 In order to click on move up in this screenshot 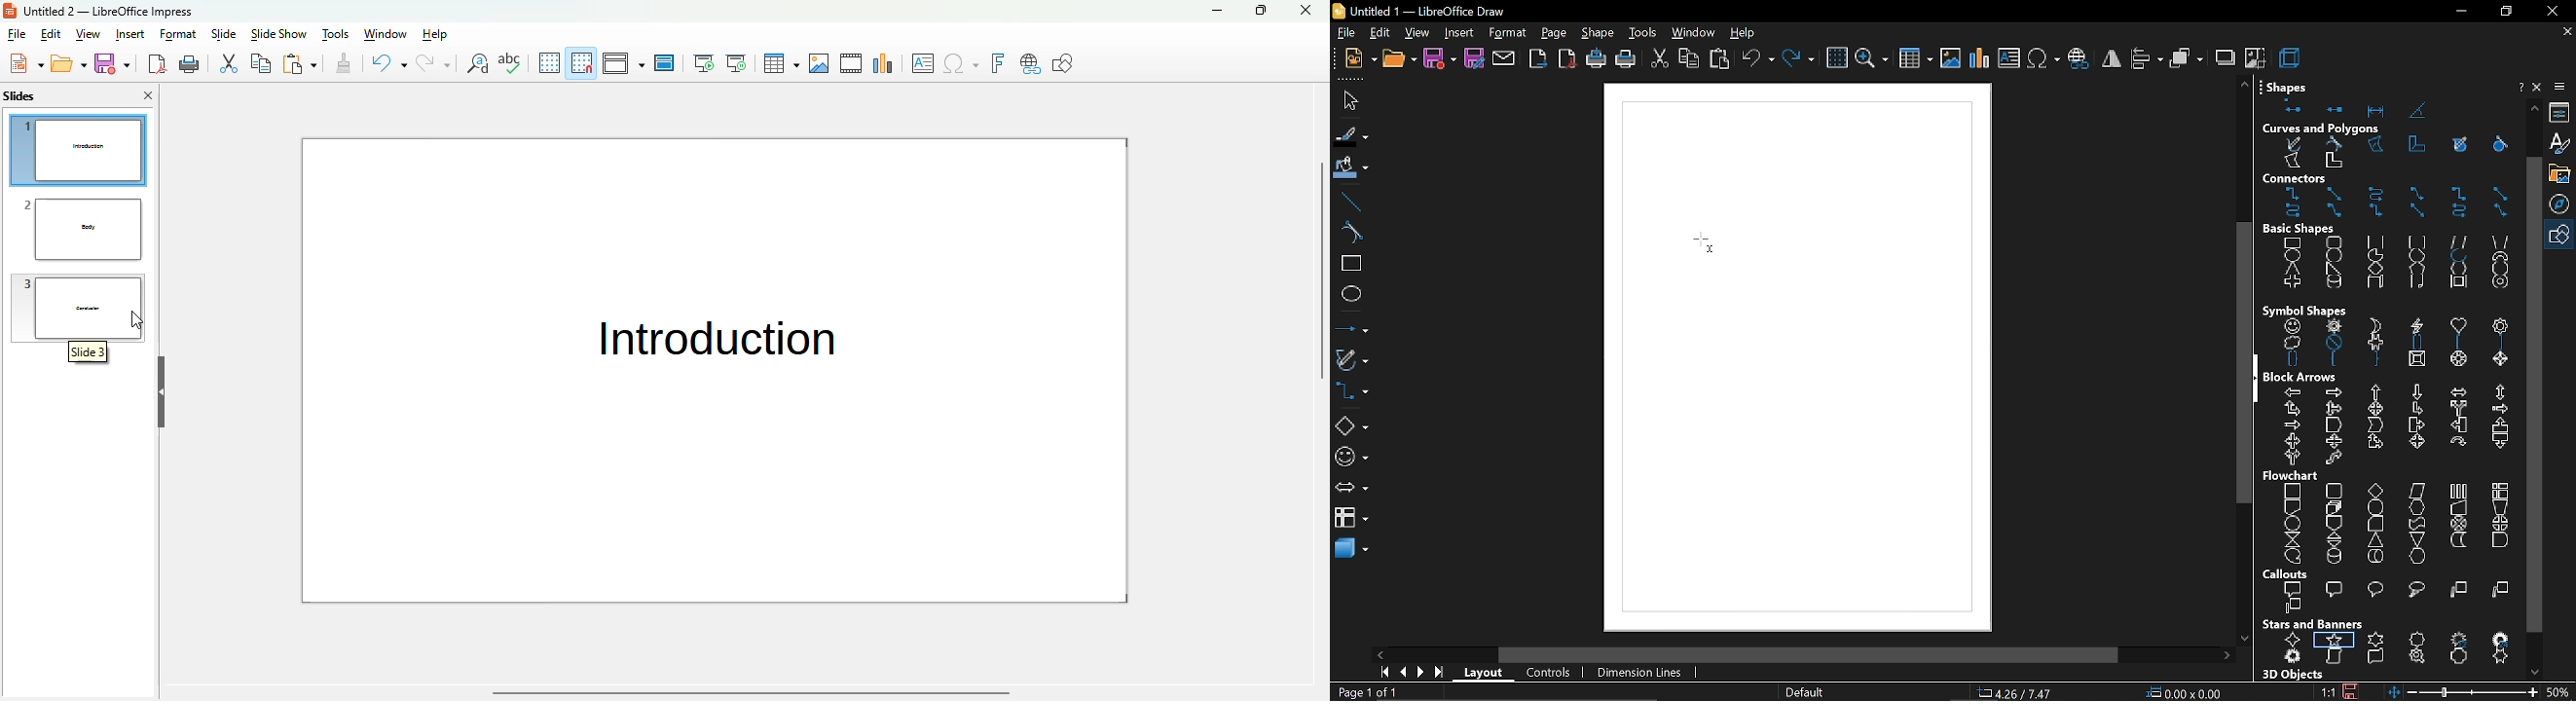, I will do `click(2245, 86)`.